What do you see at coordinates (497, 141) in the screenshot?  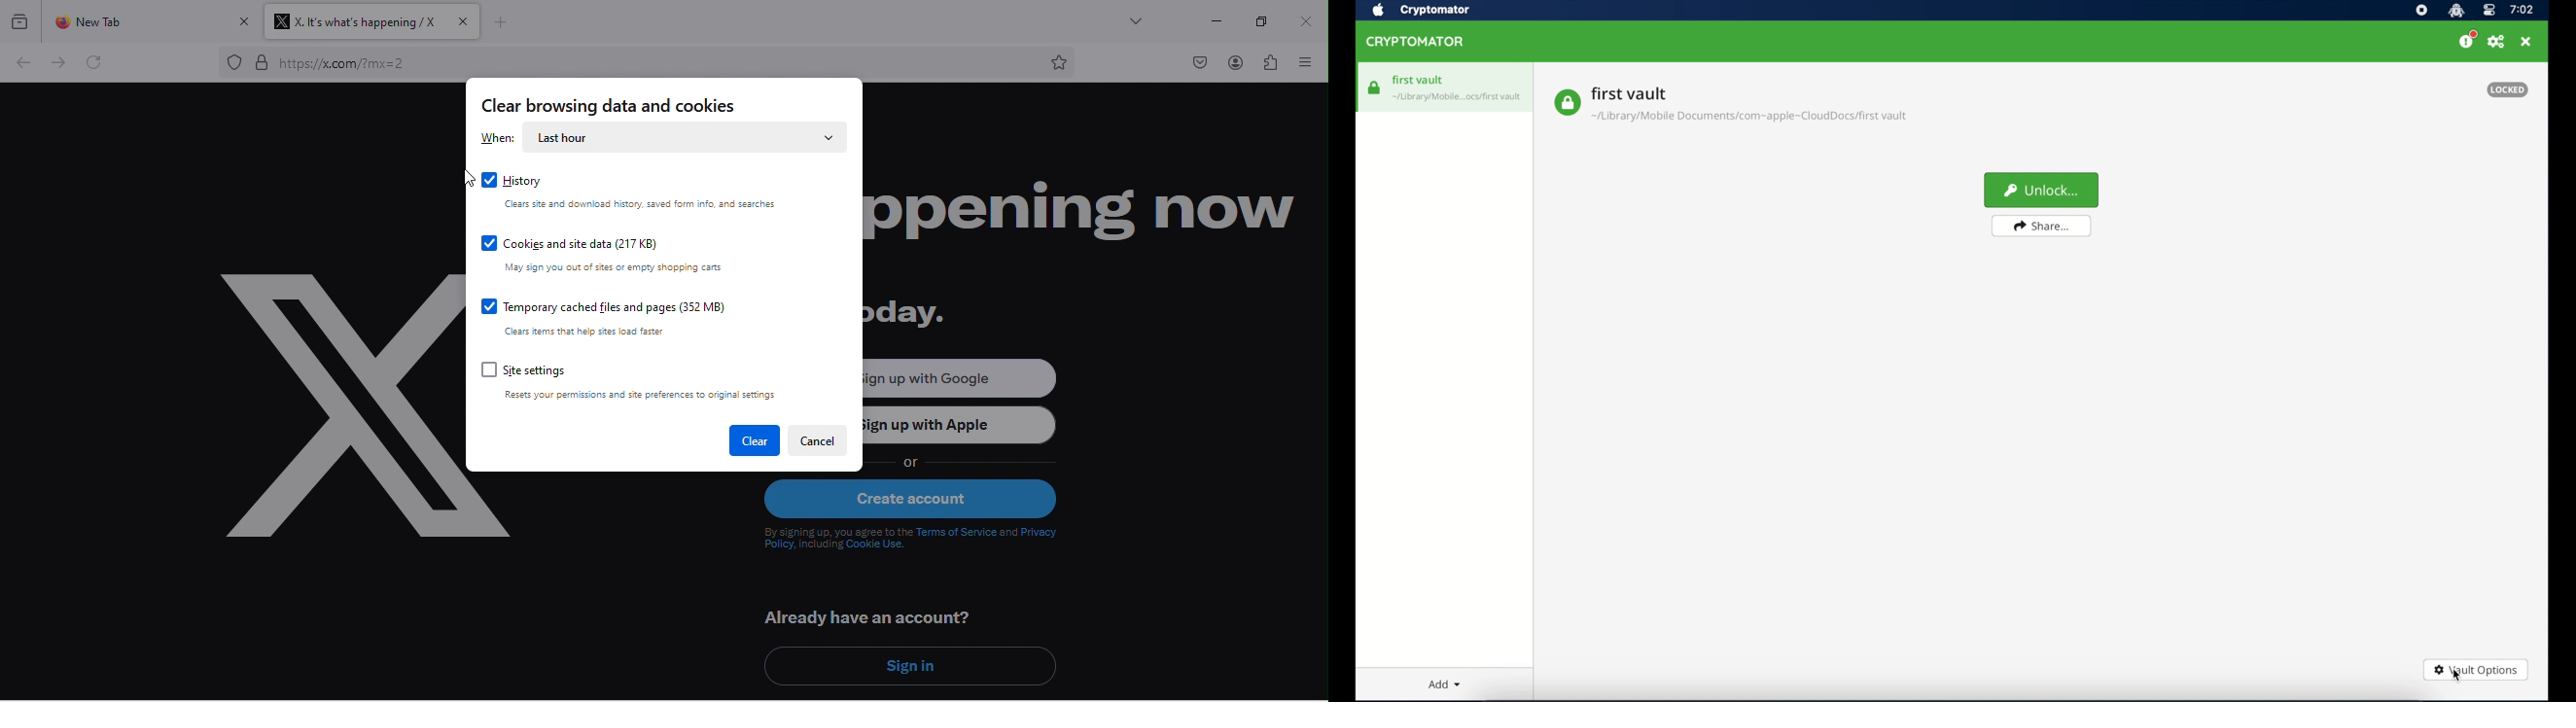 I see `when` at bounding box center [497, 141].